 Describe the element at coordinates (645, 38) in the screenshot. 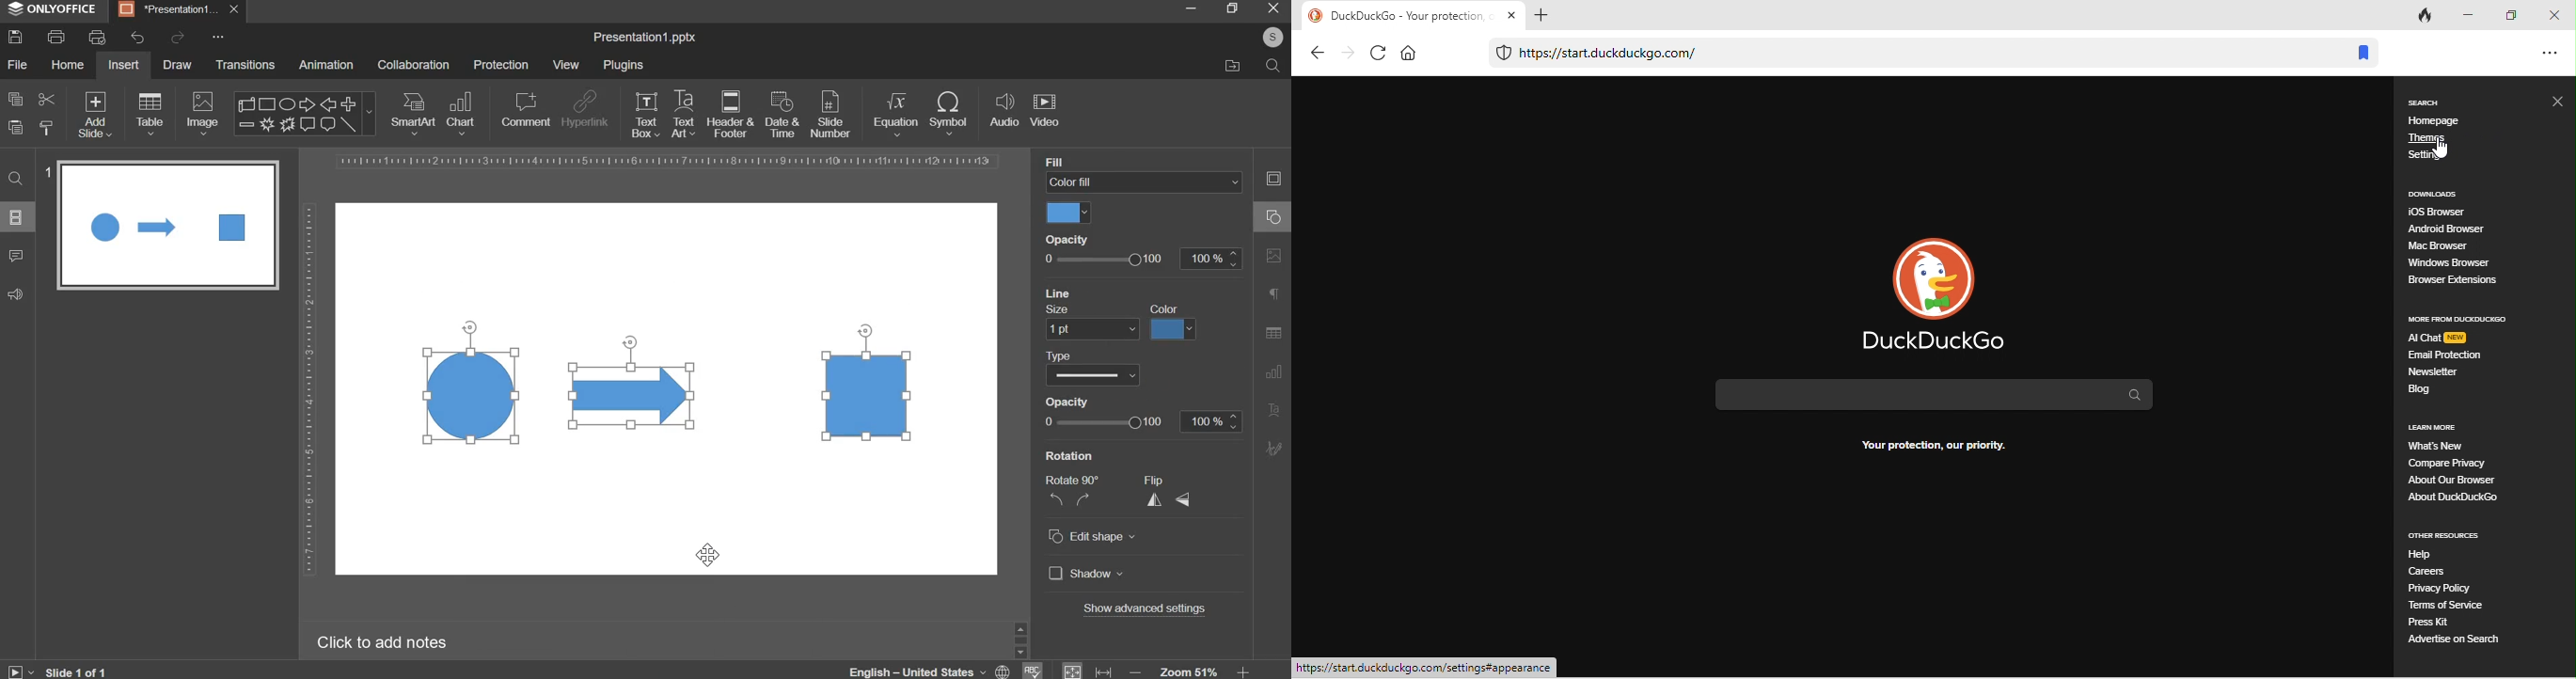

I see `Presentation1.pptx` at that location.